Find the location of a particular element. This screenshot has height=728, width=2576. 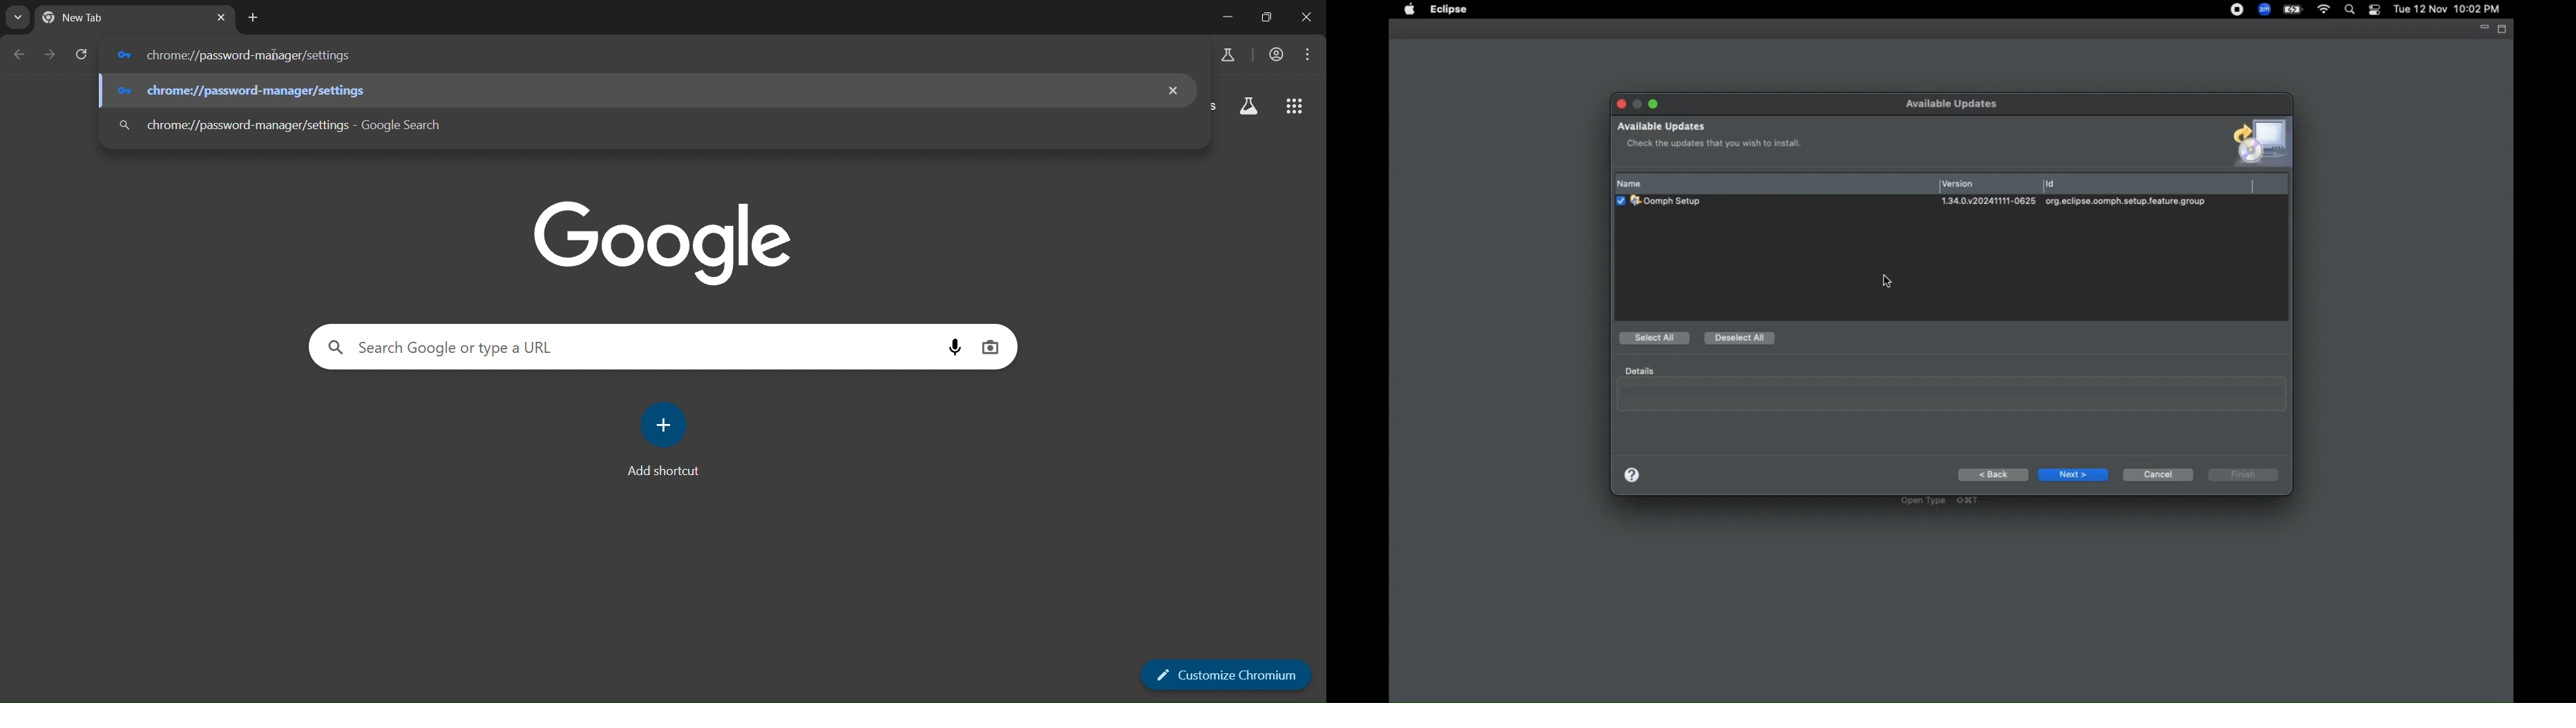

Tue 12 nov is located at coordinates (2418, 10).